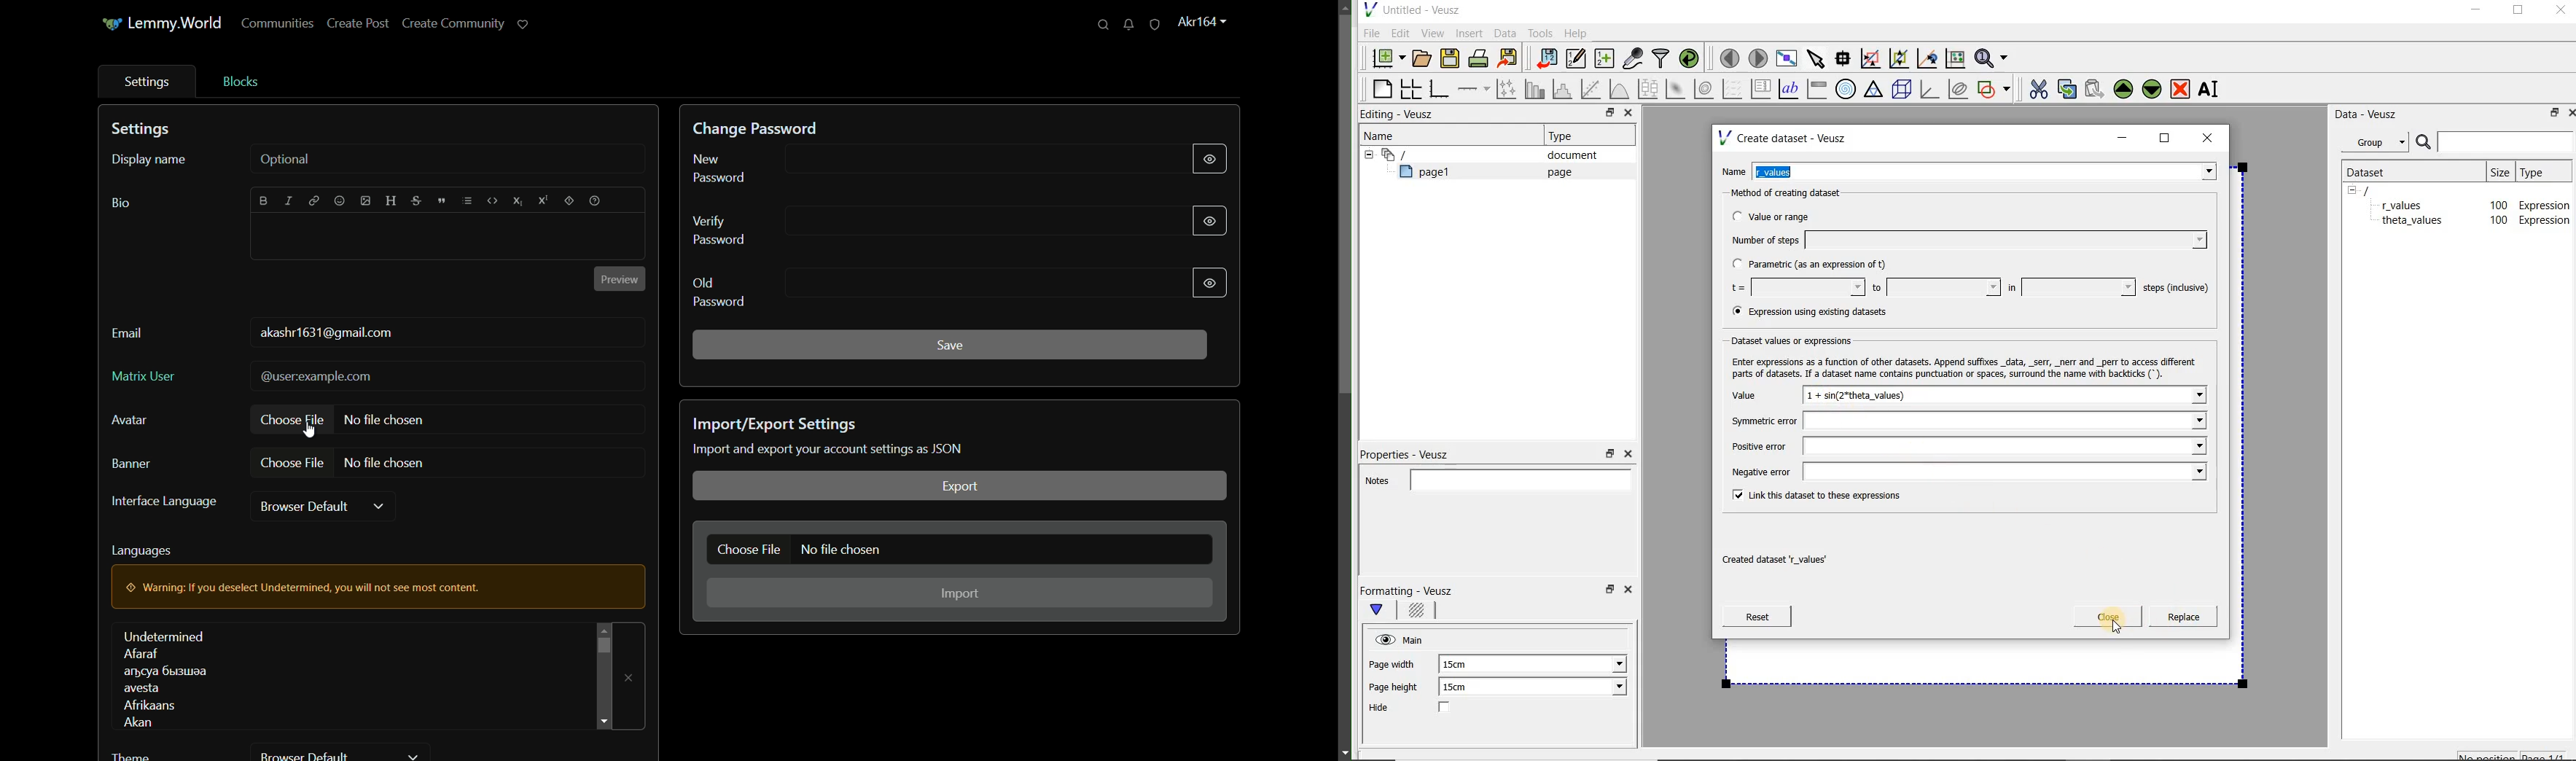 This screenshot has width=2576, height=784. Describe the element at coordinates (1566, 136) in the screenshot. I see `Type` at that location.